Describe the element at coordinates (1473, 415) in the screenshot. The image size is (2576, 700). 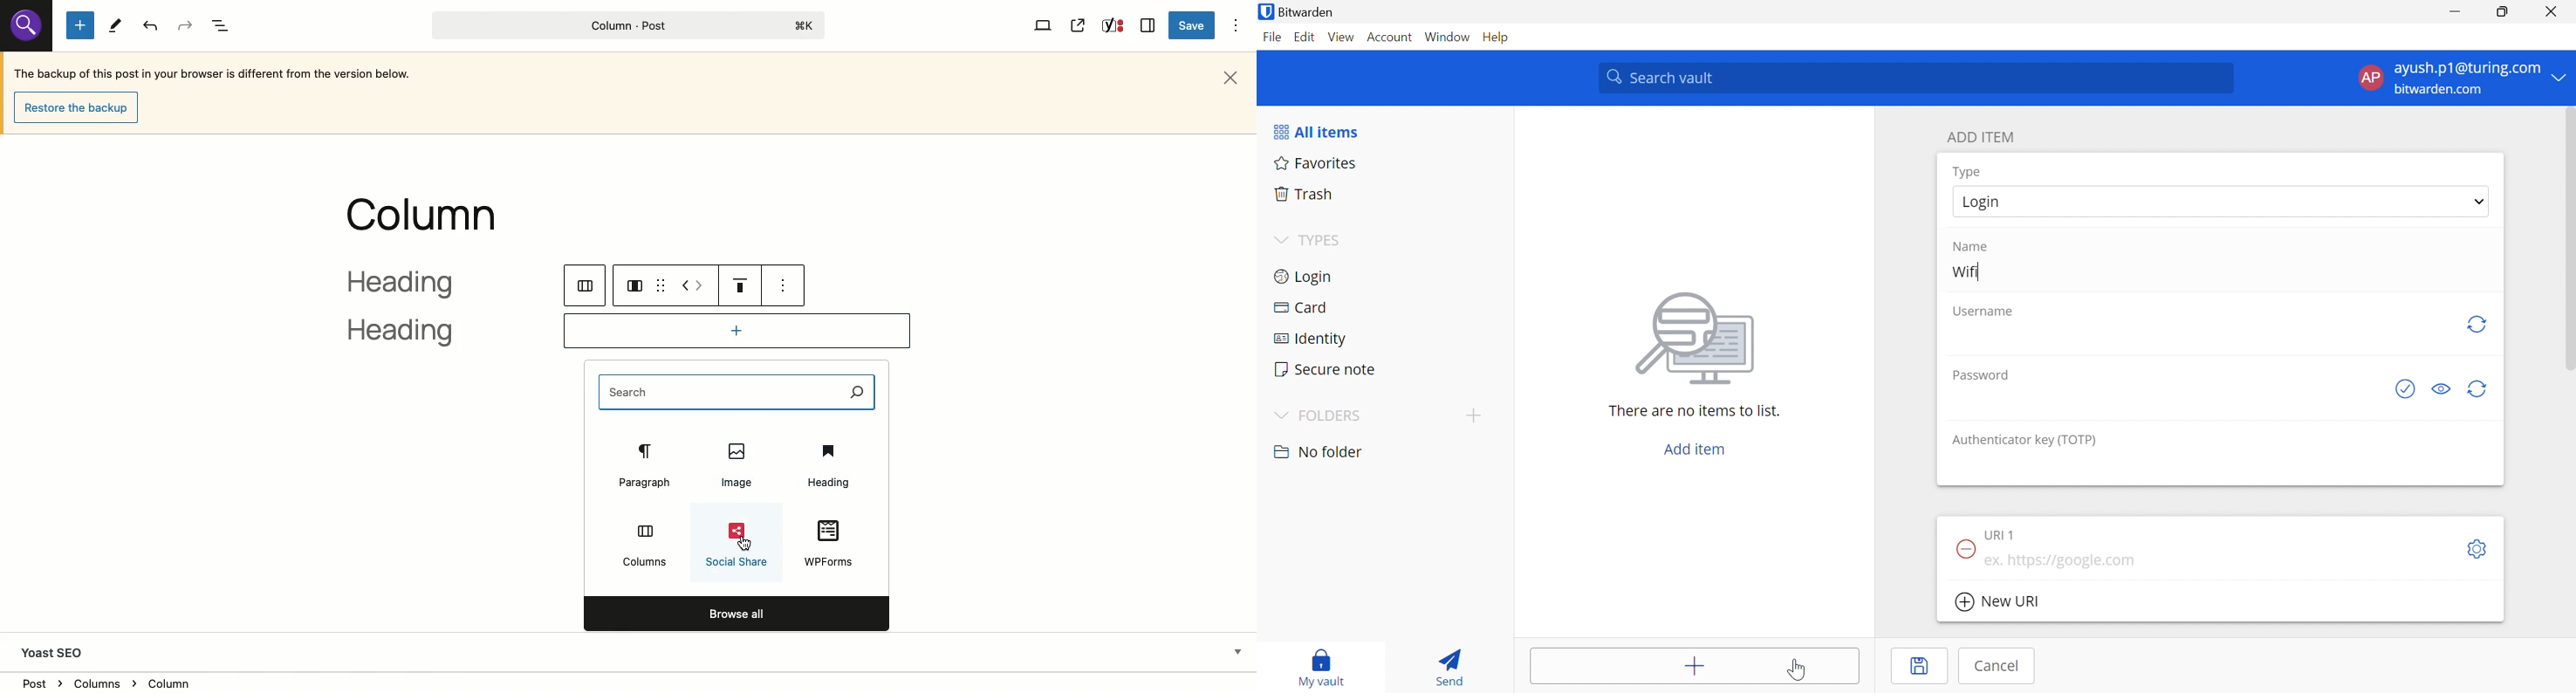
I see `Drop Down` at that location.